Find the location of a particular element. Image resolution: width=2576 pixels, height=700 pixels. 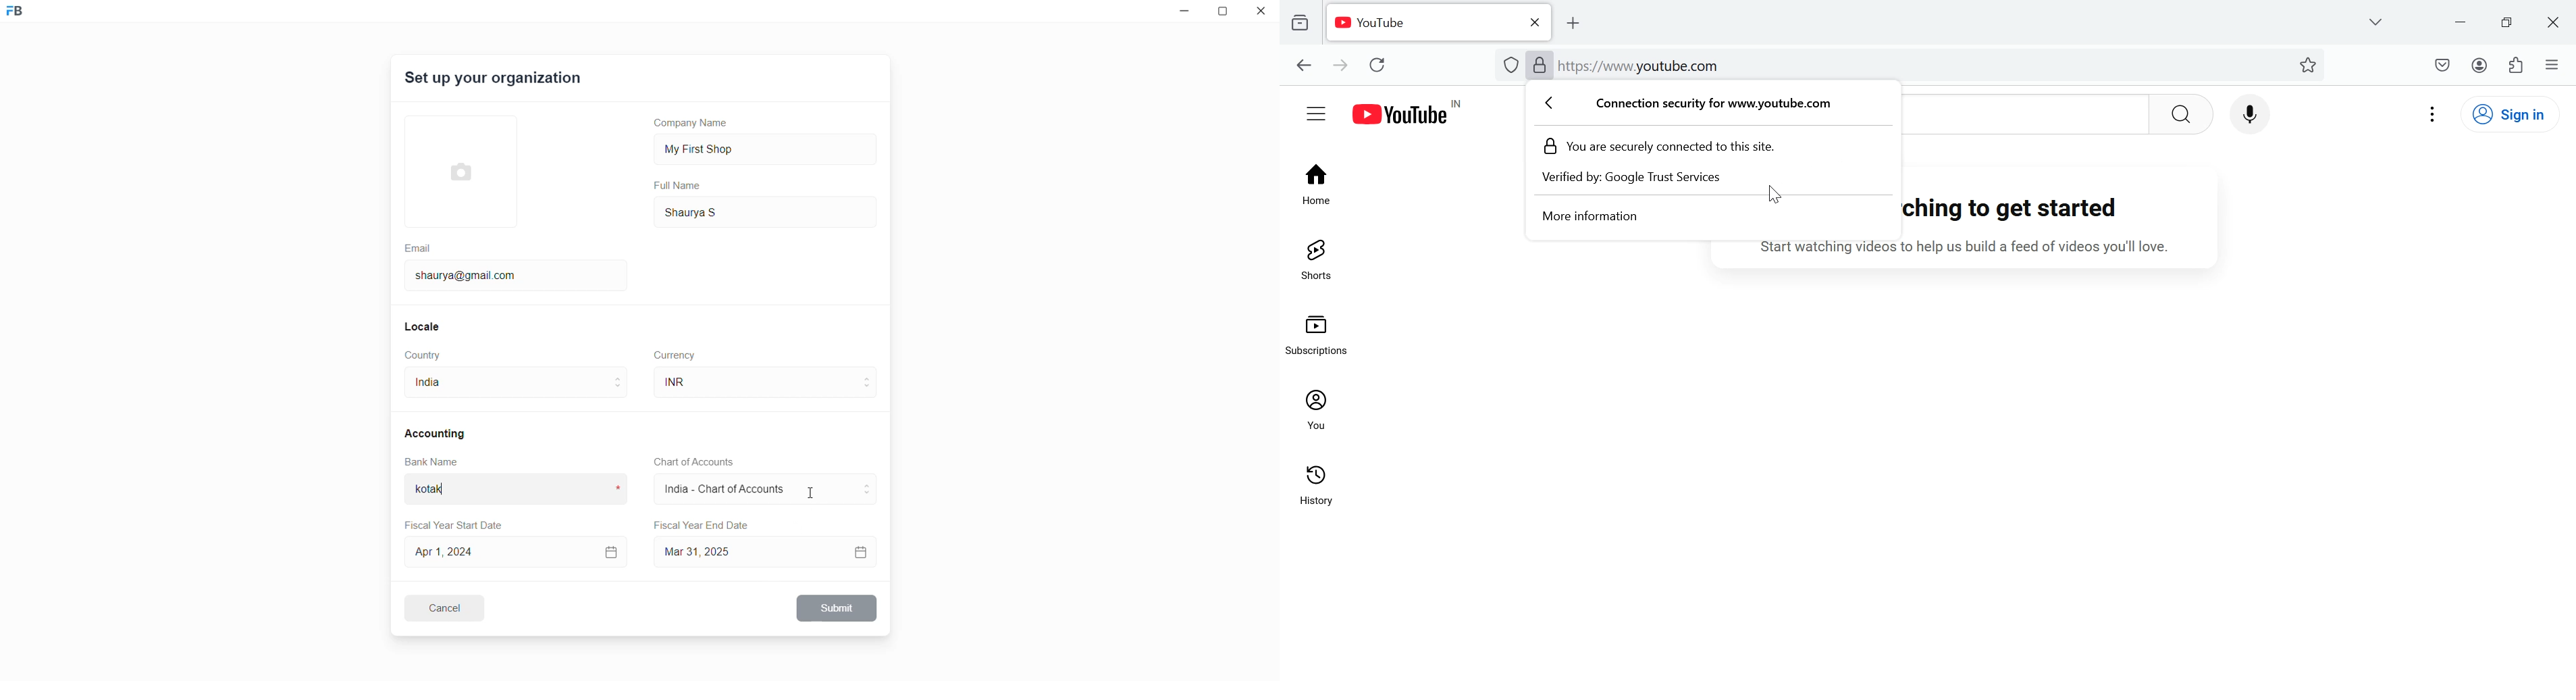

Submit  is located at coordinates (838, 608).